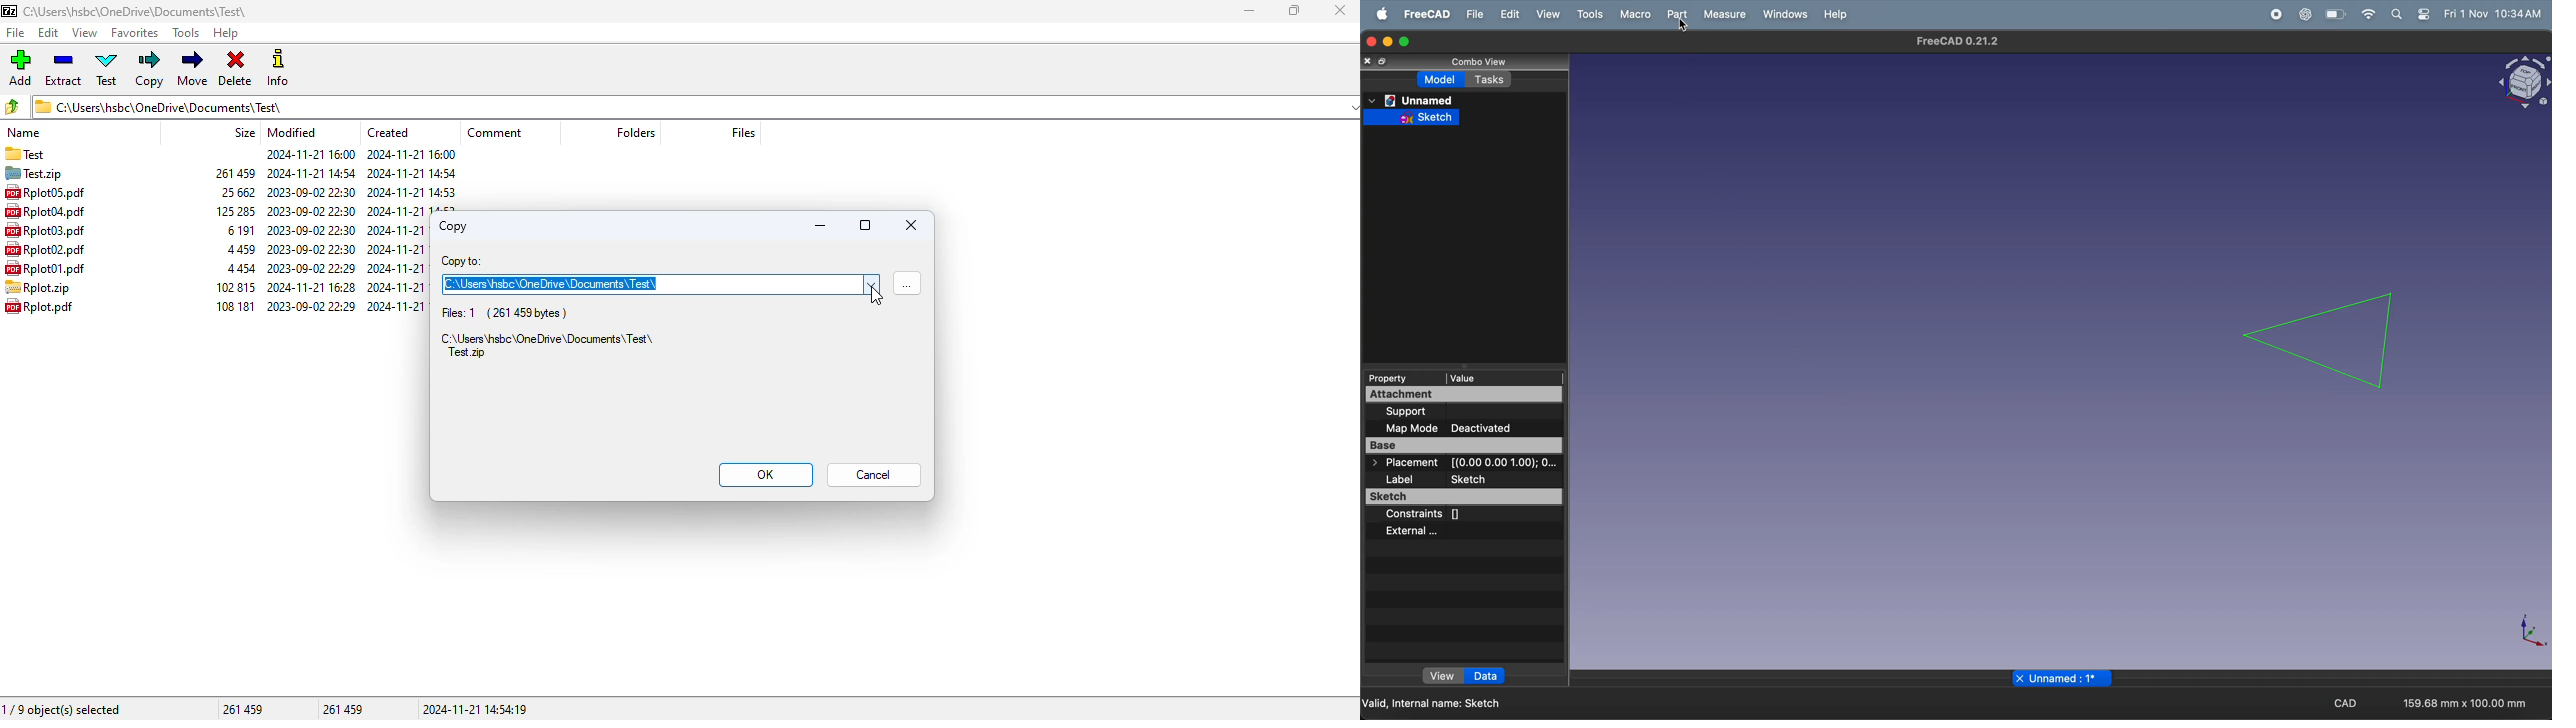  What do you see at coordinates (1412, 99) in the screenshot?
I see `unnamed` at bounding box center [1412, 99].